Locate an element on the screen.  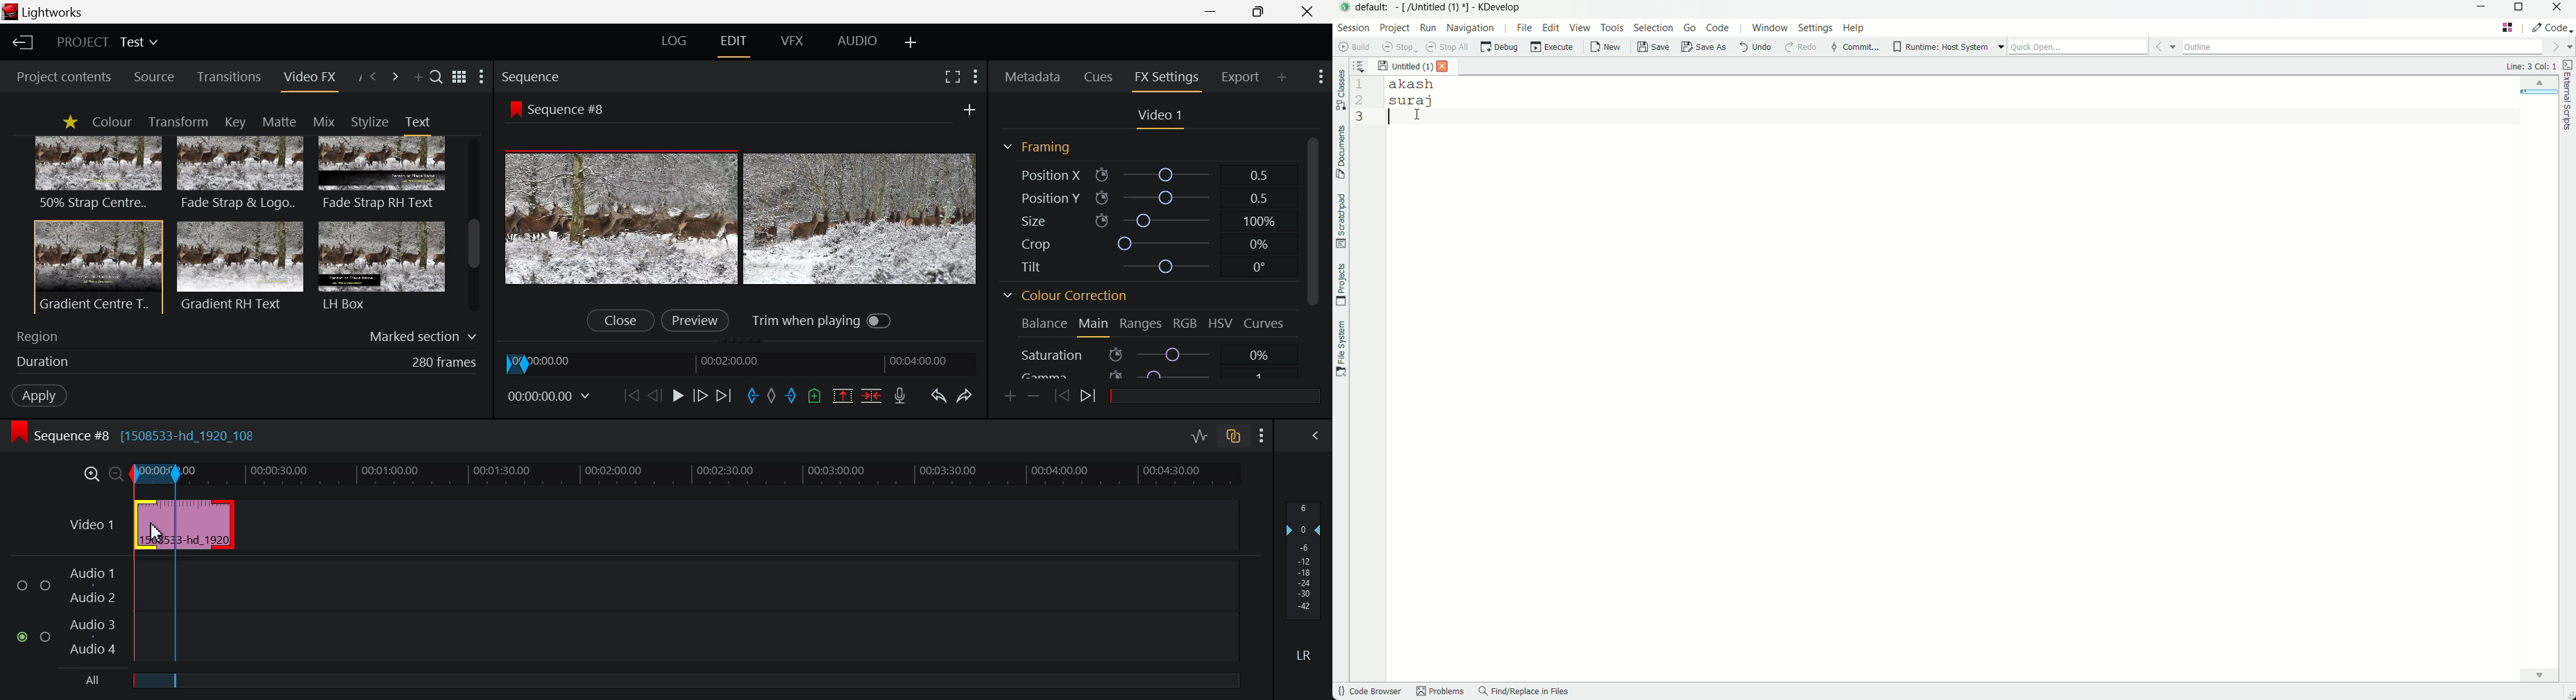
project menu is located at coordinates (1395, 27).